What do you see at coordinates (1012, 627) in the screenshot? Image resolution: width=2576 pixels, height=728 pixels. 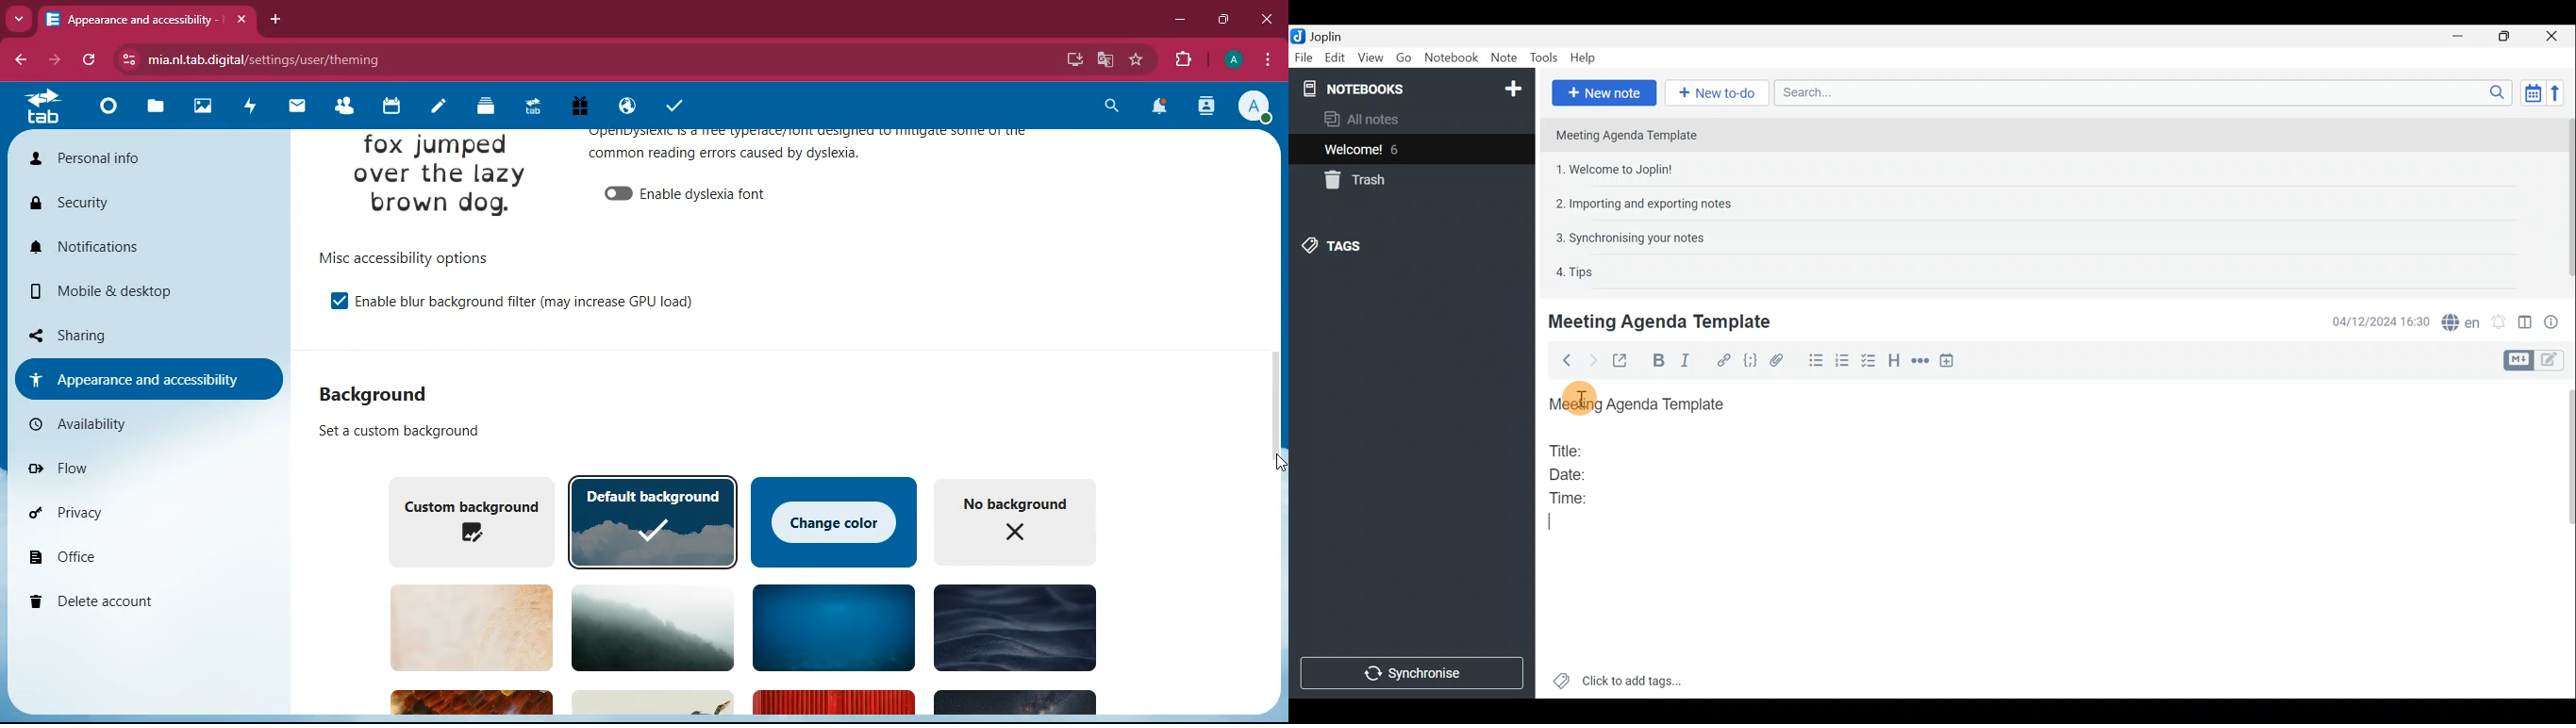 I see `background` at bounding box center [1012, 627].